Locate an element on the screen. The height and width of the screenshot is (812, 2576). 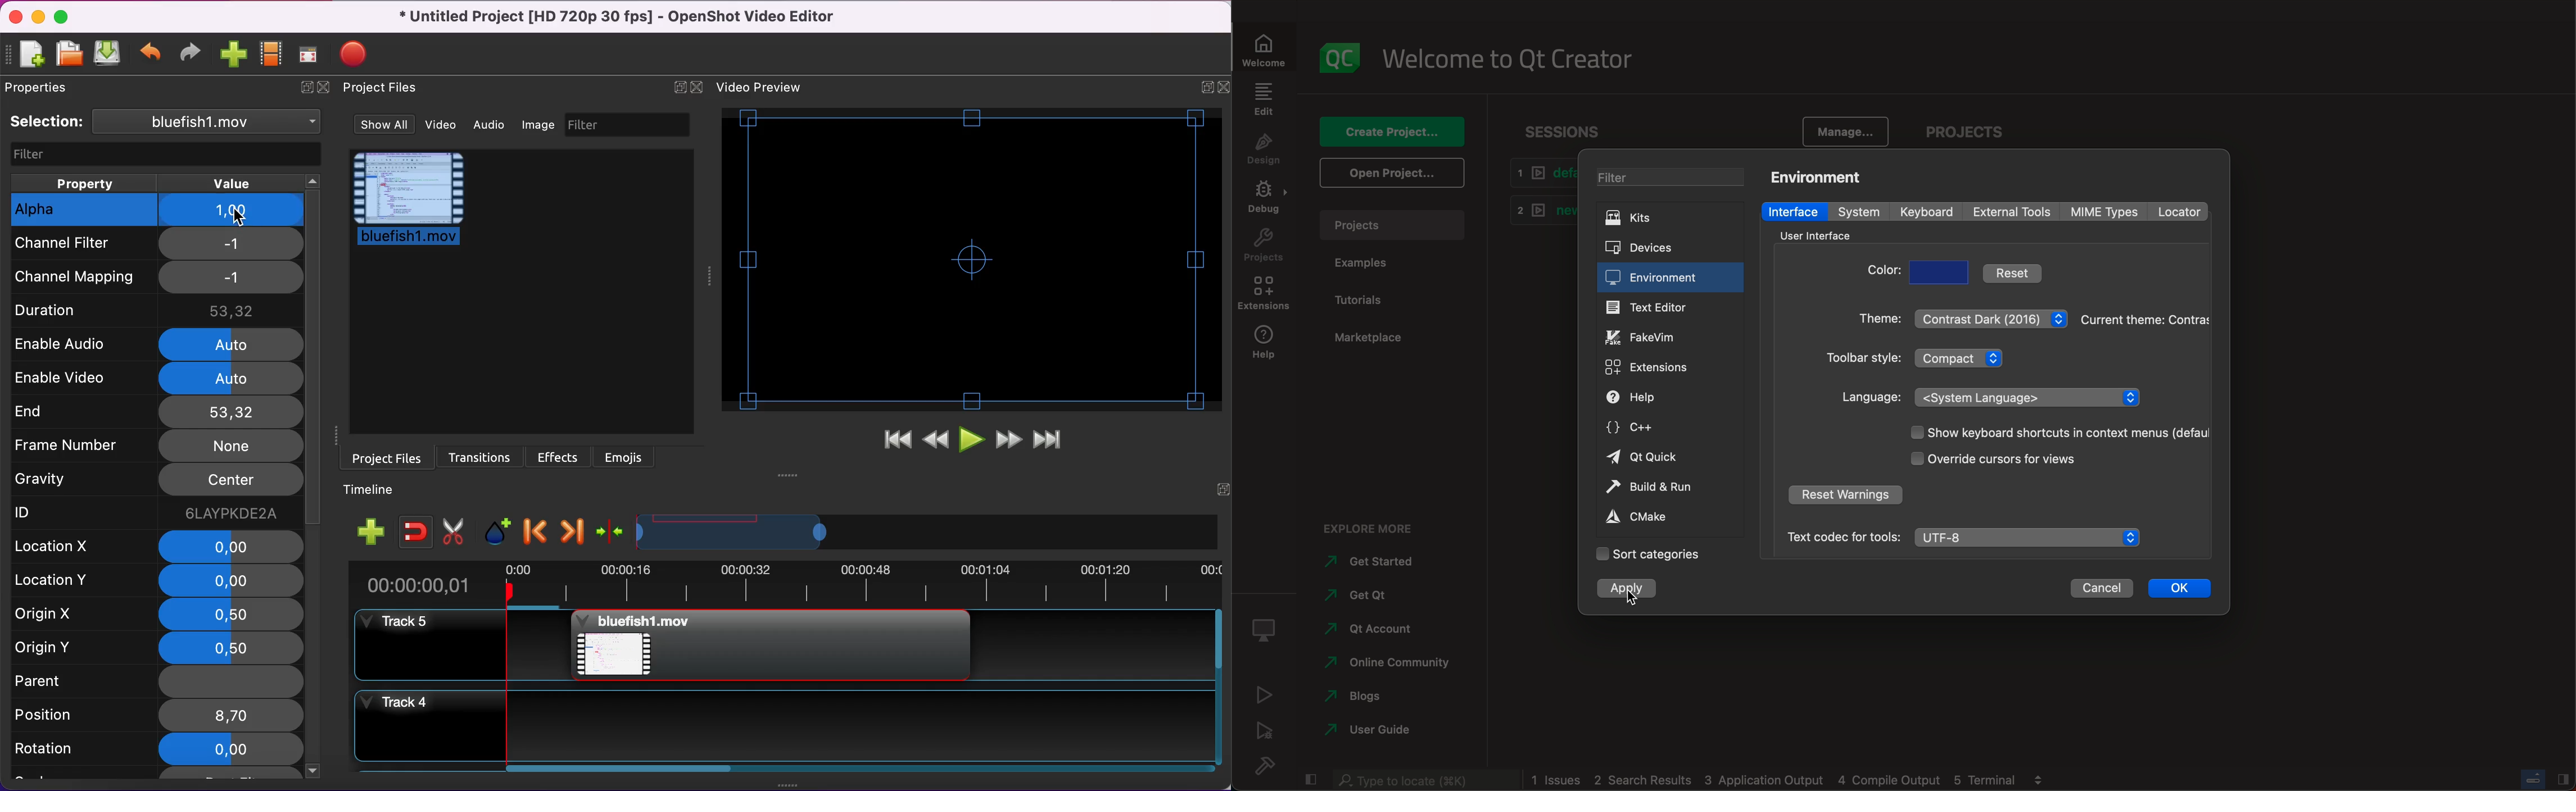
Progress bar is located at coordinates (2534, 779).